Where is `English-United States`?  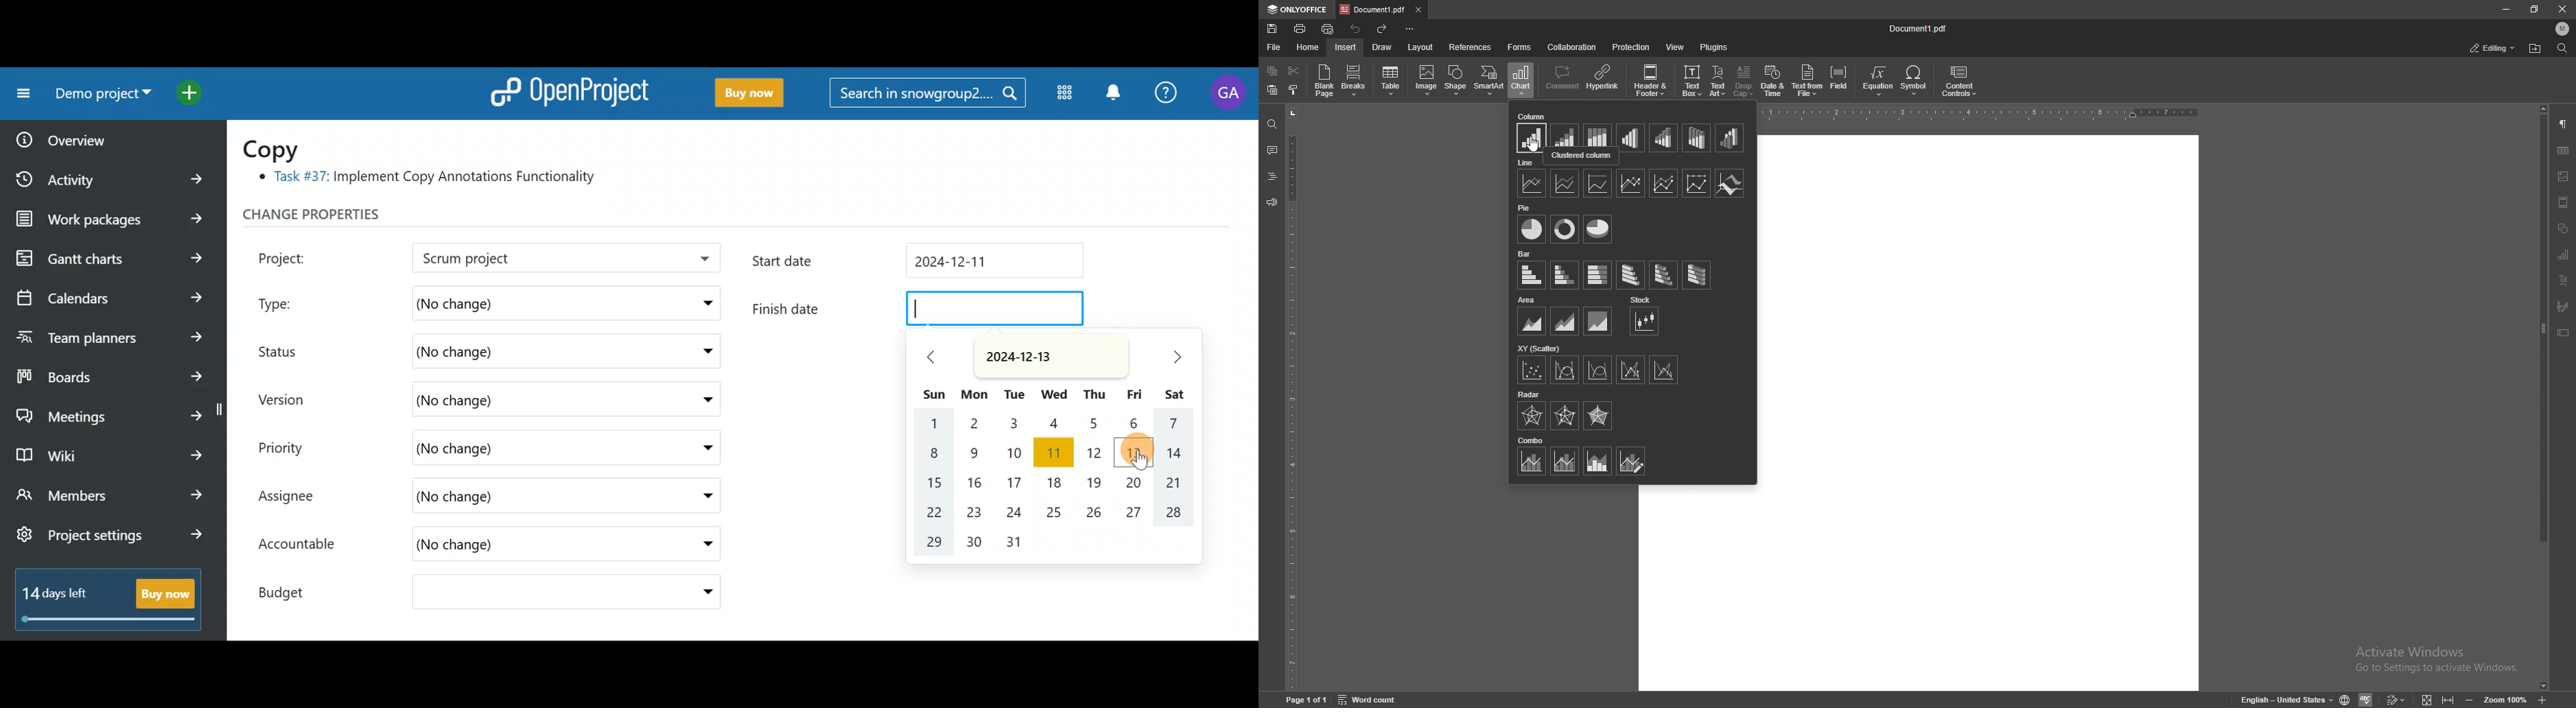 English-United States is located at coordinates (2307, 699).